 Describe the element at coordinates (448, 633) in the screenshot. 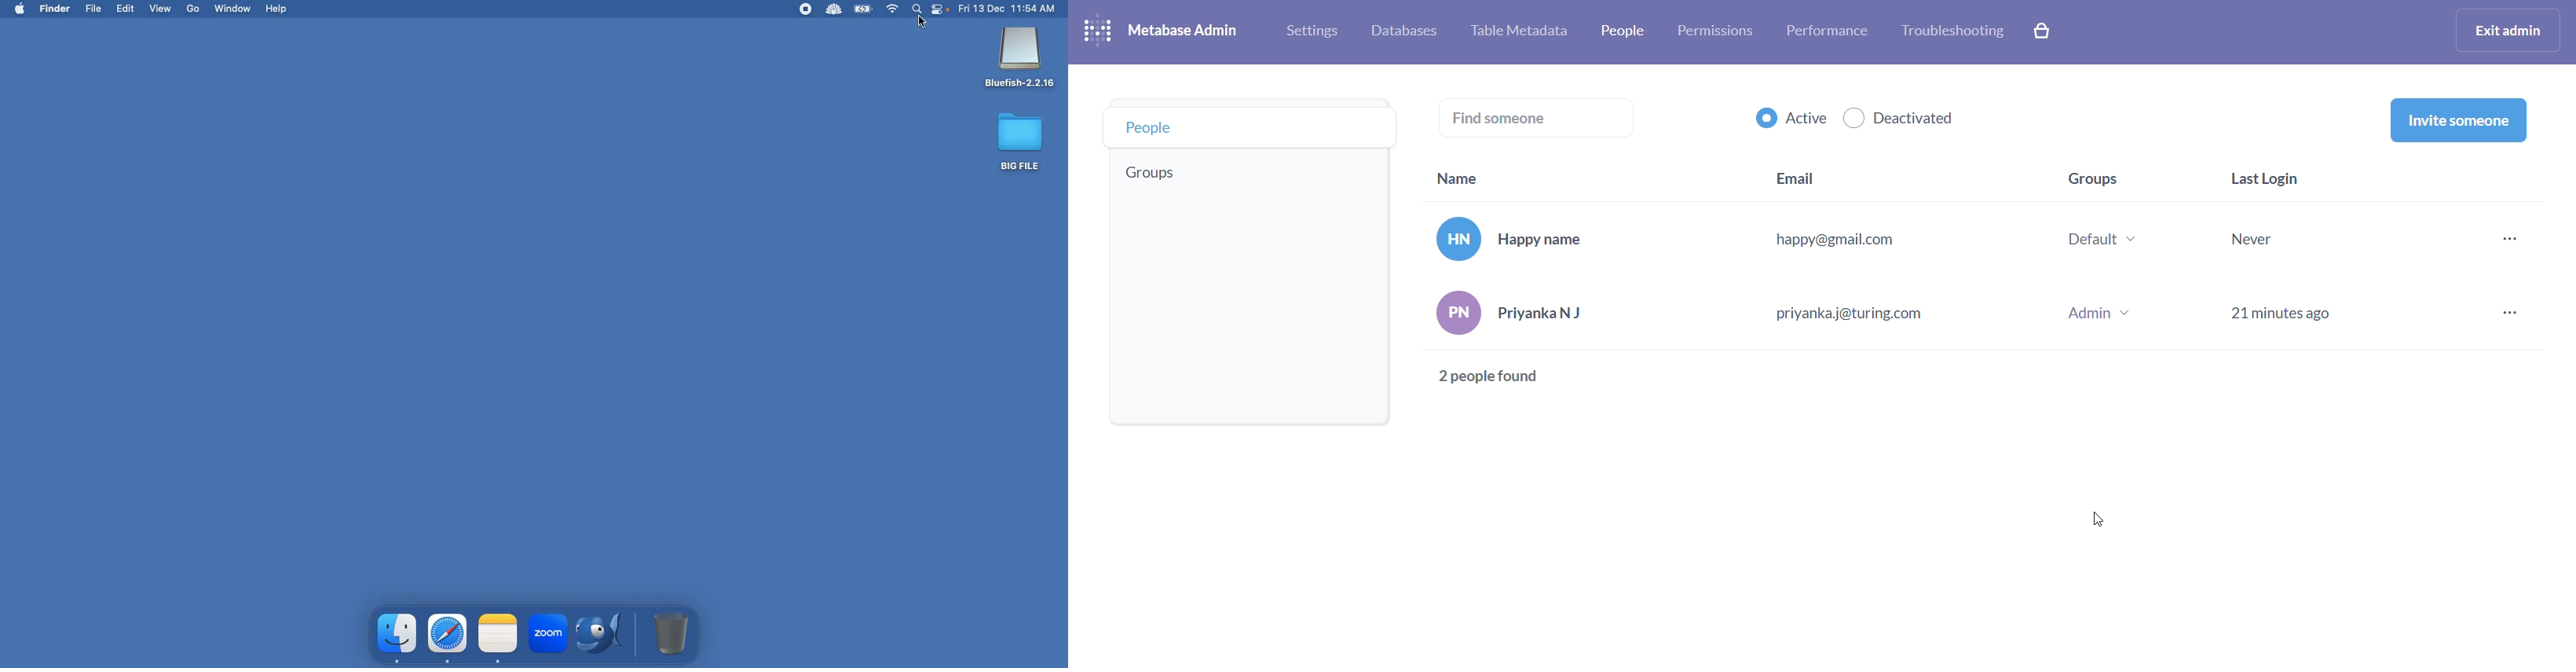

I see `safari` at that location.